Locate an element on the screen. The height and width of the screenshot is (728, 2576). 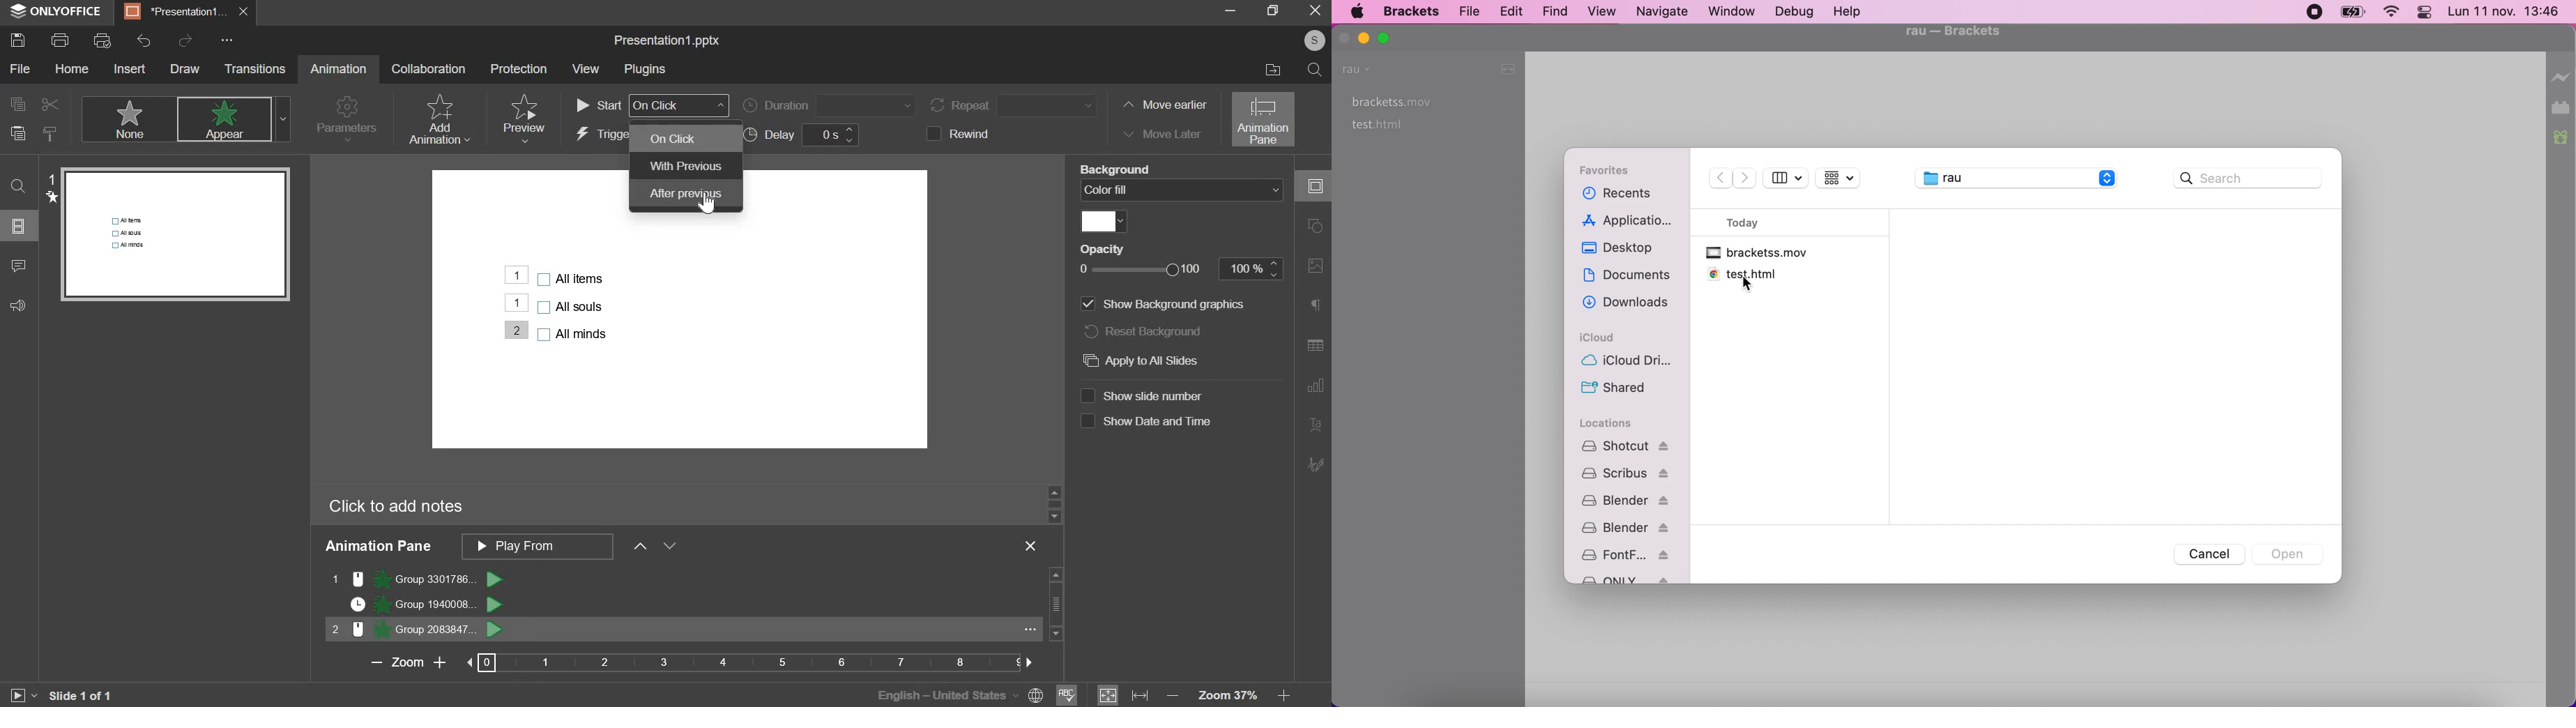
recording stopped is located at coordinates (2313, 13).